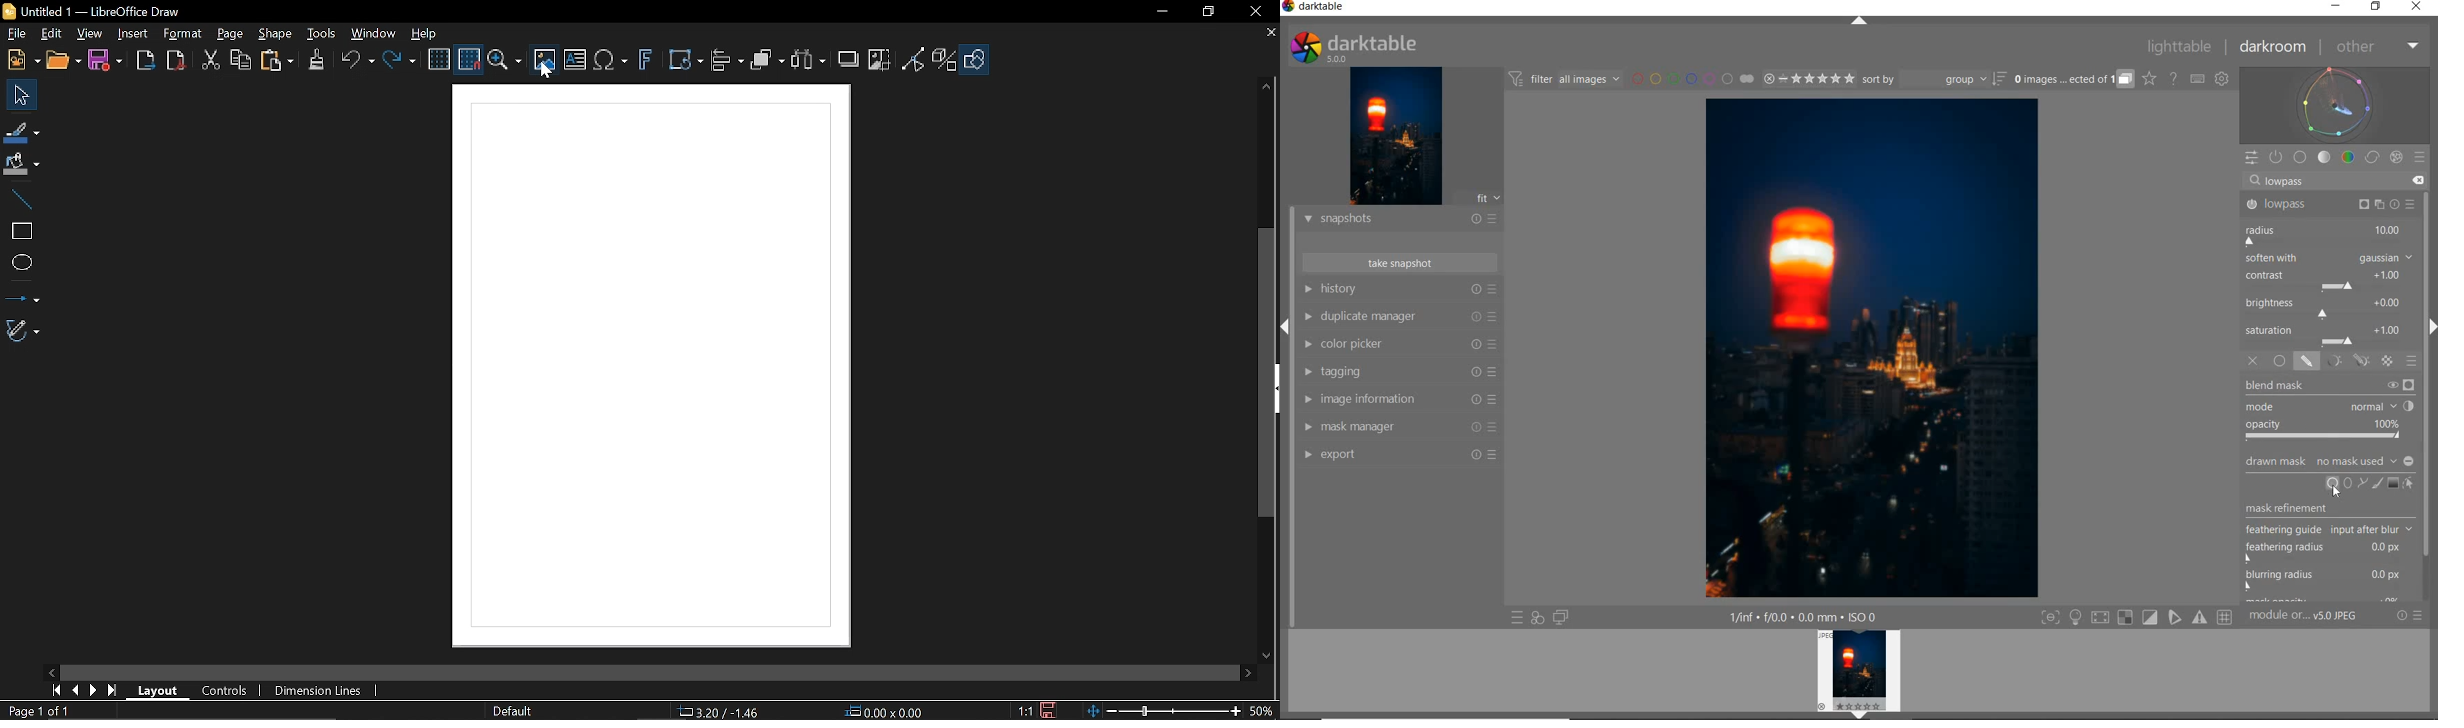  I want to click on Tools, so click(322, 32).